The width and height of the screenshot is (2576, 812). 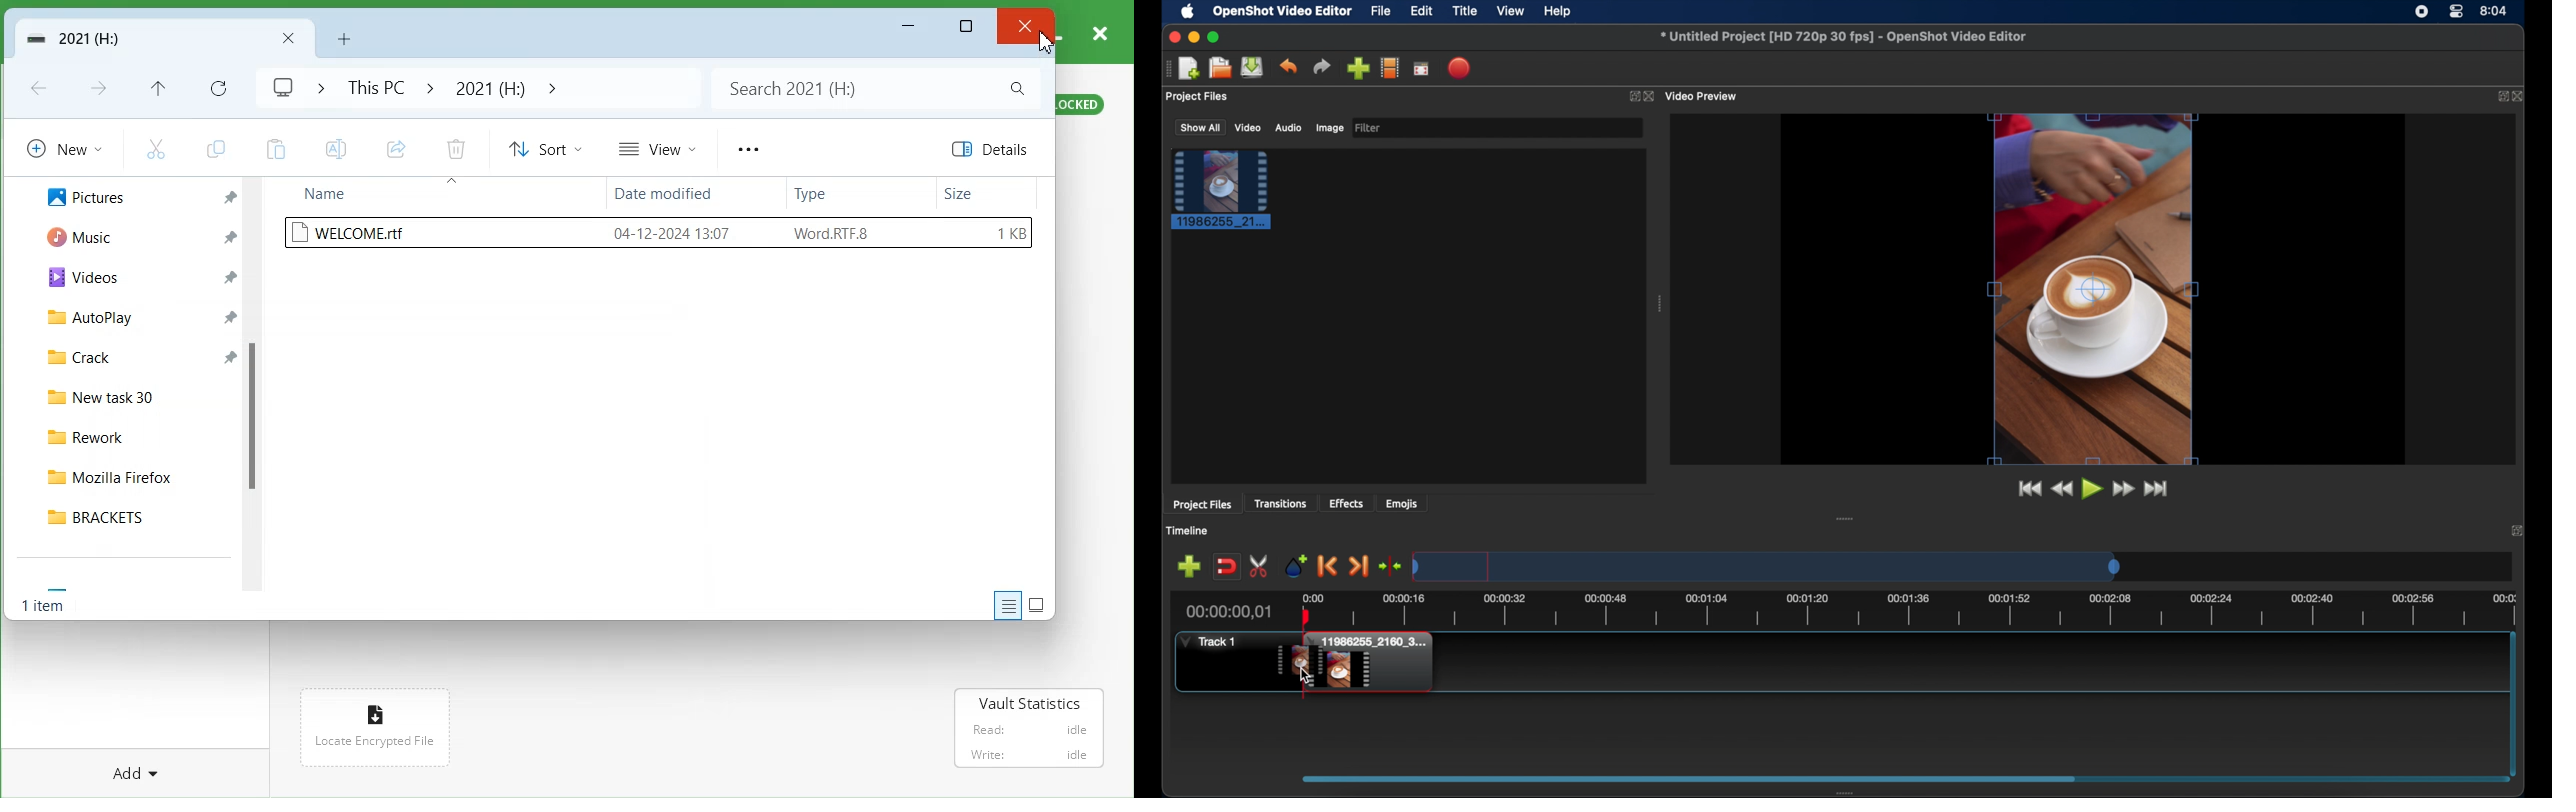 I want to click on 2021 (H:), so click(x=489, y=87).